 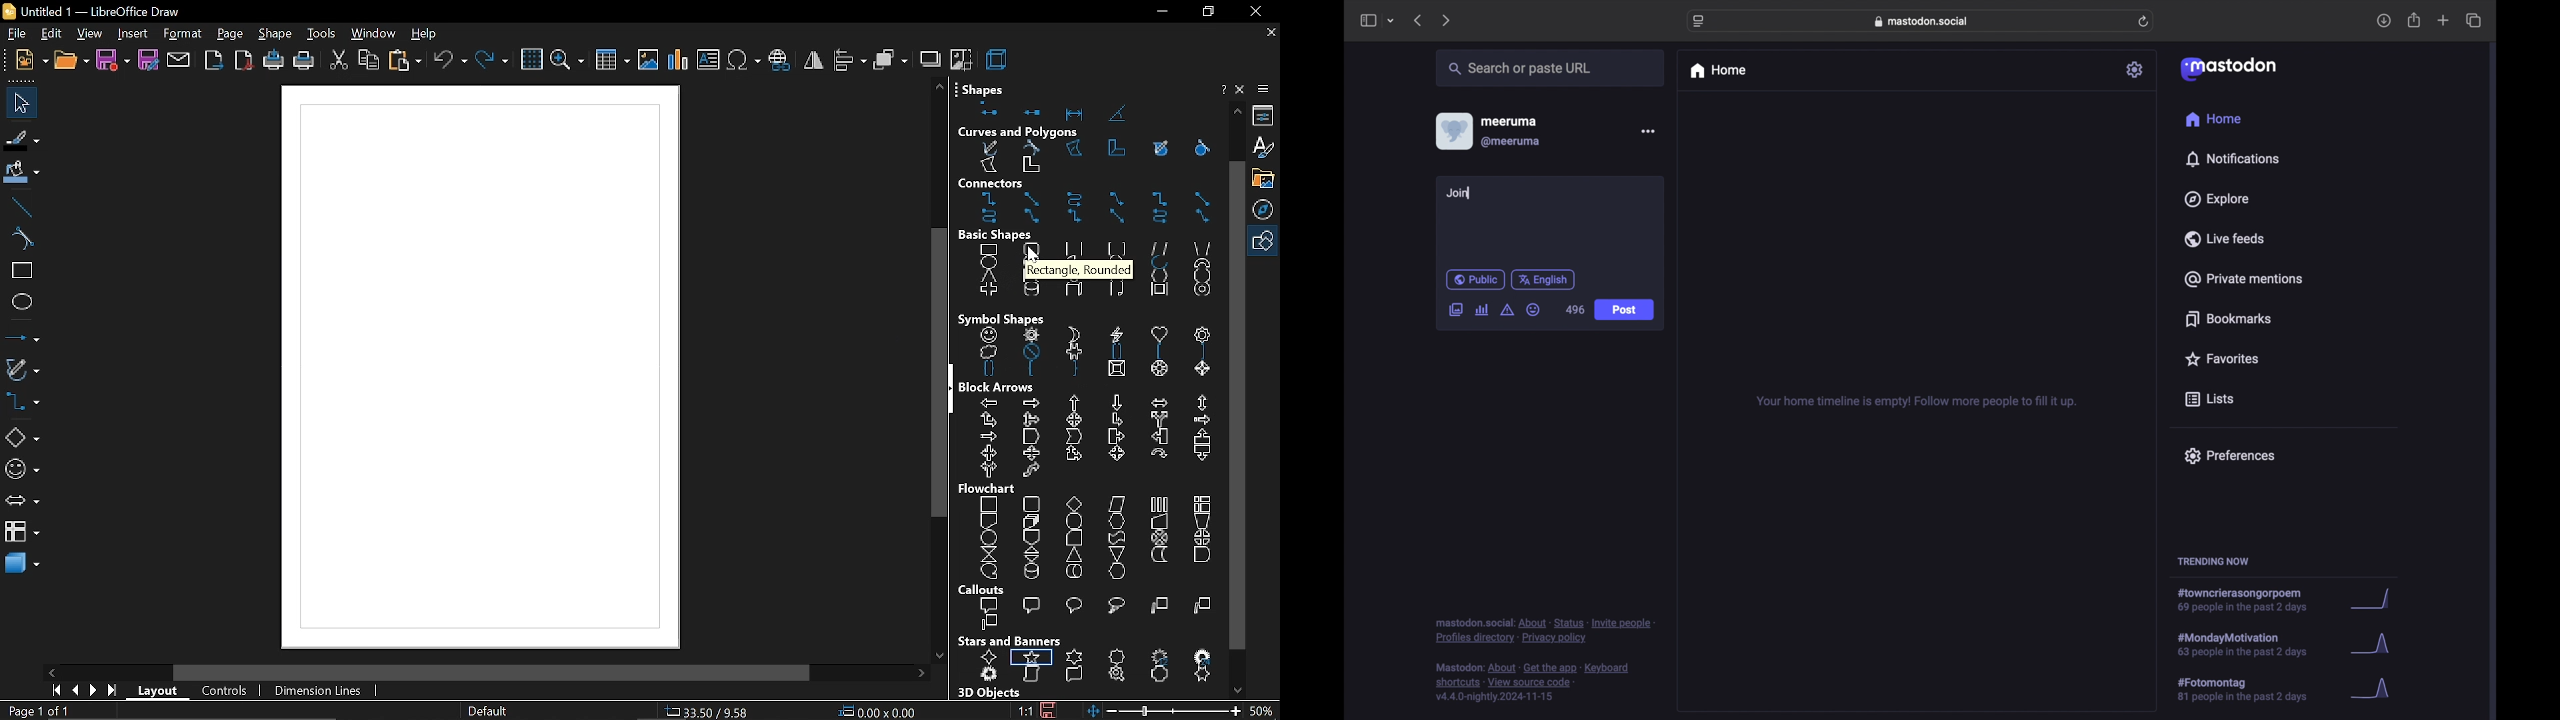 I want to click on explore, so click(x=2215, y=199).